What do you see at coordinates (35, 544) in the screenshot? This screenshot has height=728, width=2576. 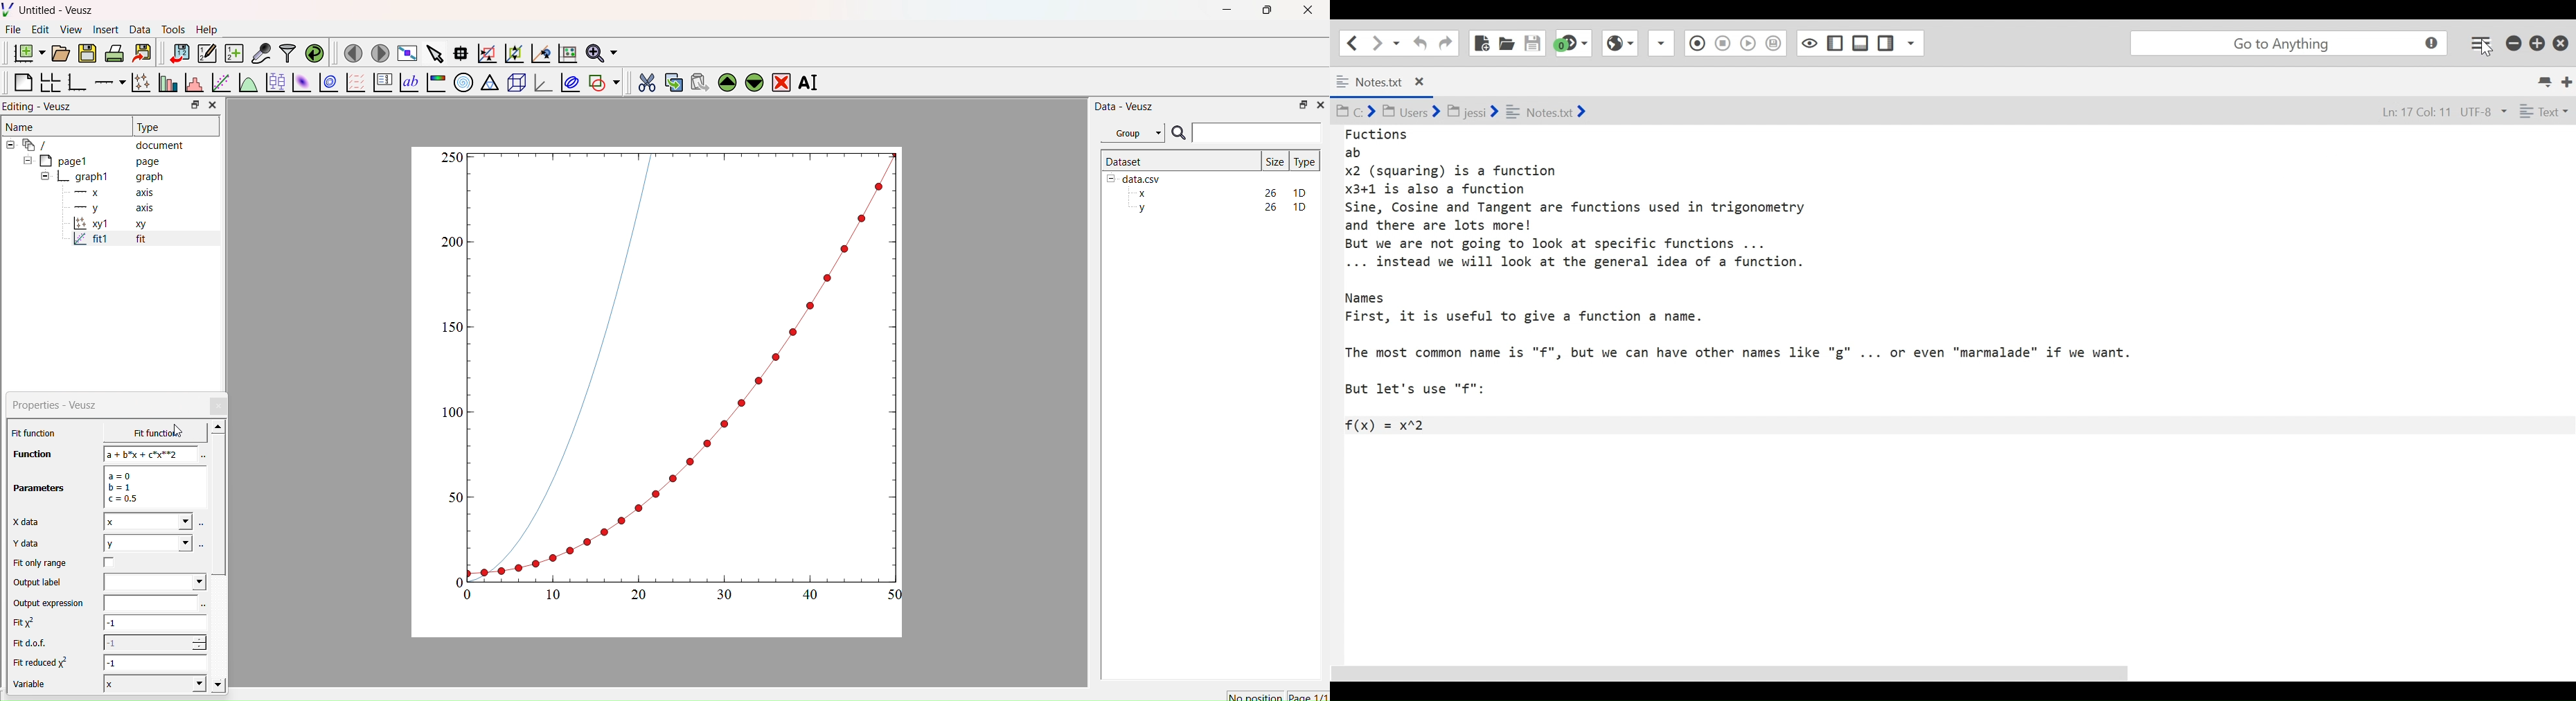 I see `Y data` at bounding box center [35, 544].